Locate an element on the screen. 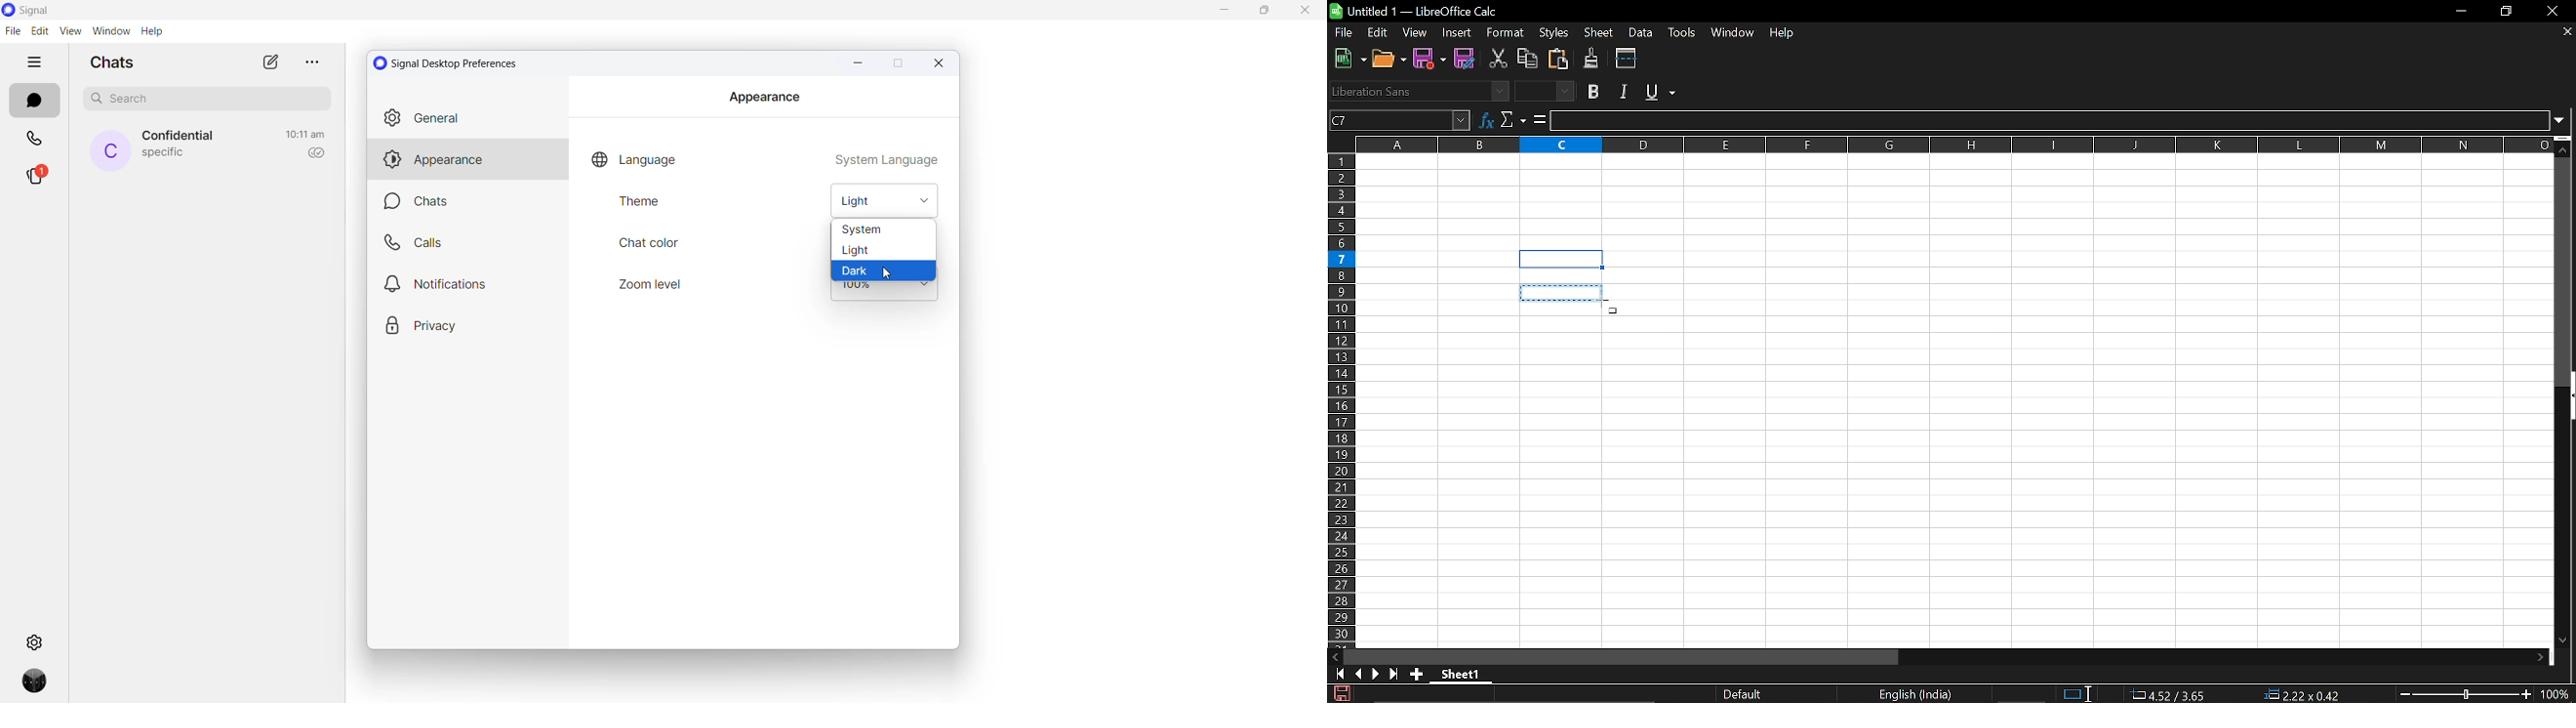  Move down is located at coordinates (2565, 145).